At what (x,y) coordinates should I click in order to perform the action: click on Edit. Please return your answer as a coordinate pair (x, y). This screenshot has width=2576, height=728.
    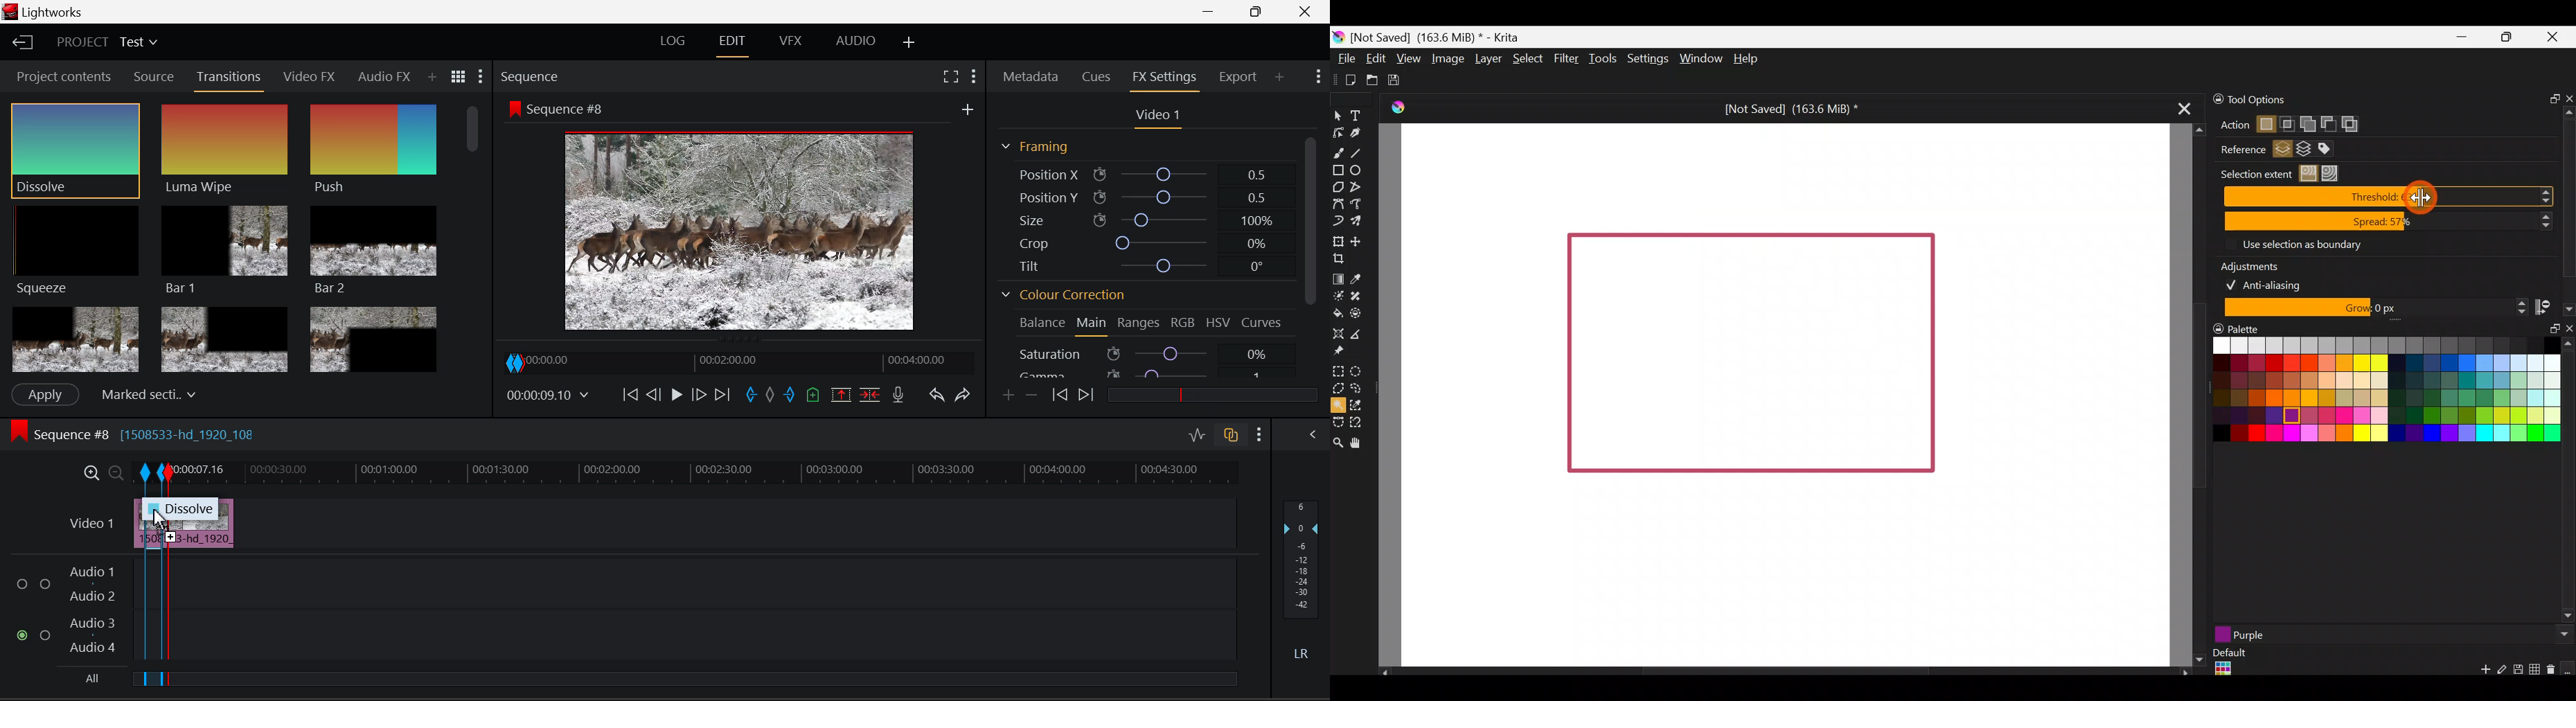
    Looking at the image, I should click on (1375, 59).